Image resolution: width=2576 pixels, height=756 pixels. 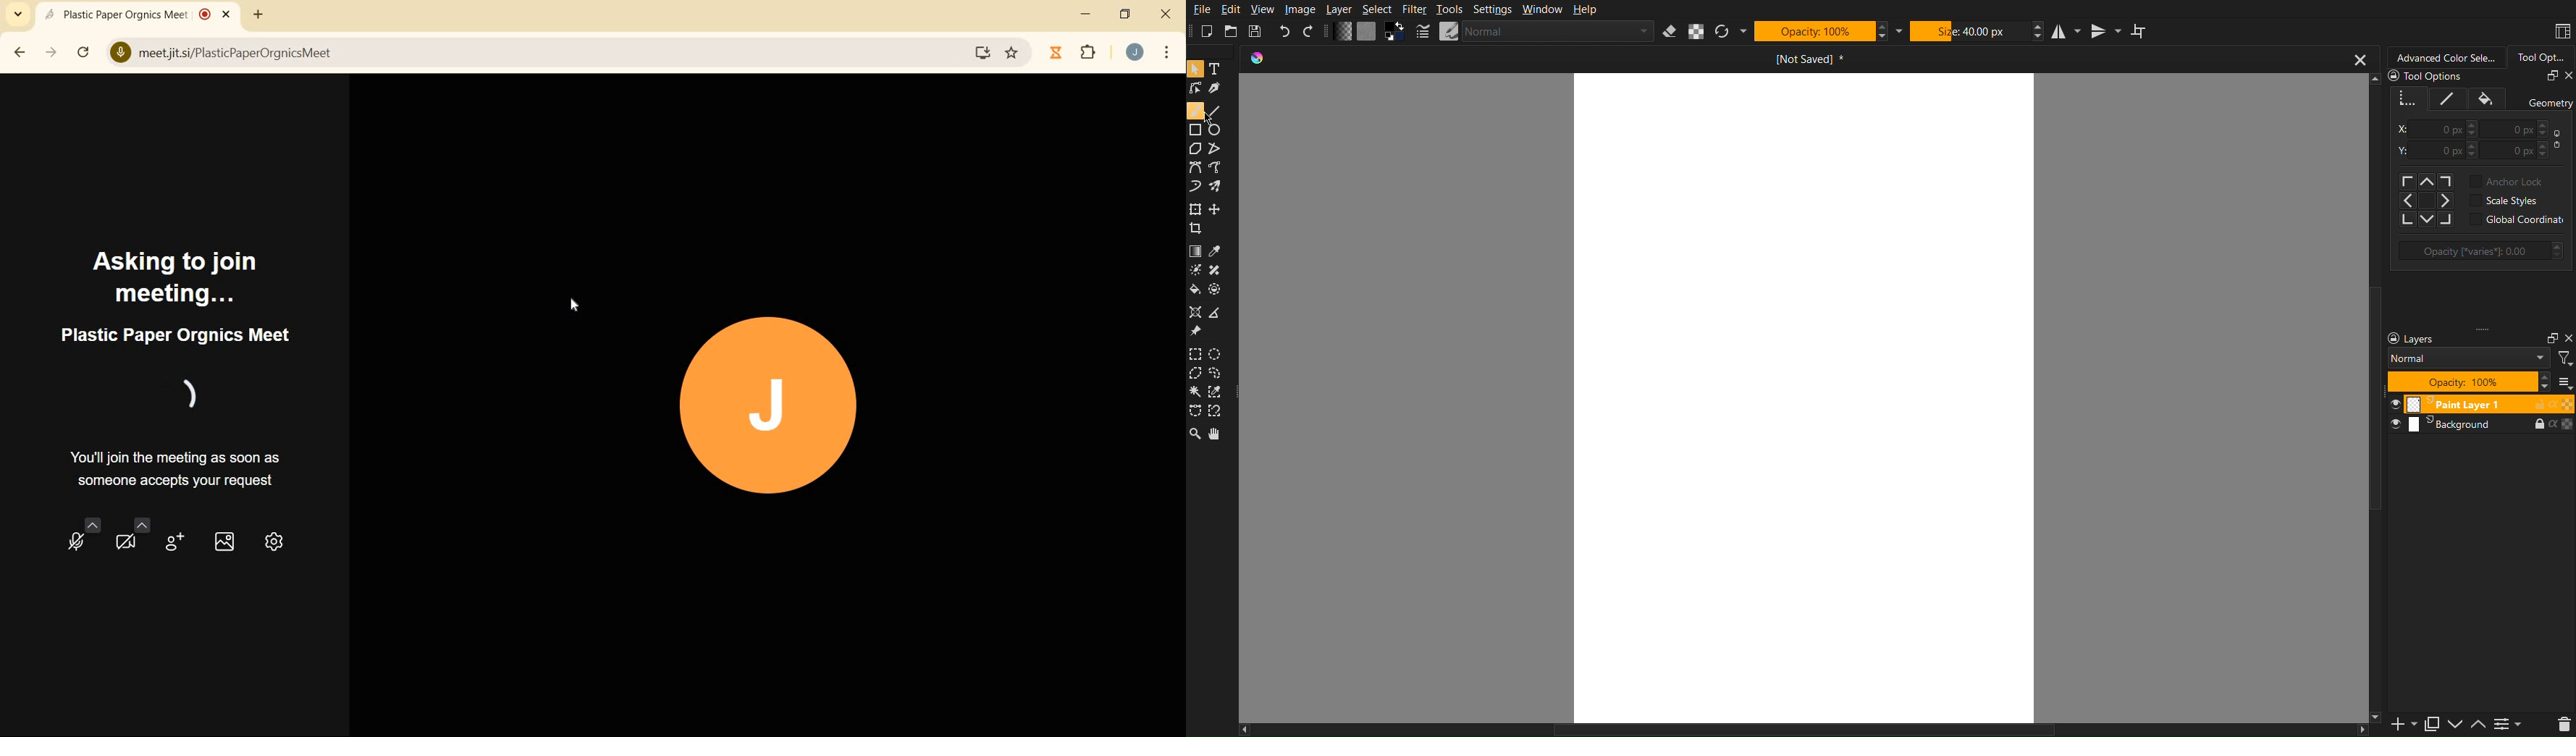 What do you see at coordinates (1200, 8) in the screenshot?
I see `File` at bounding box center [1200, 8].